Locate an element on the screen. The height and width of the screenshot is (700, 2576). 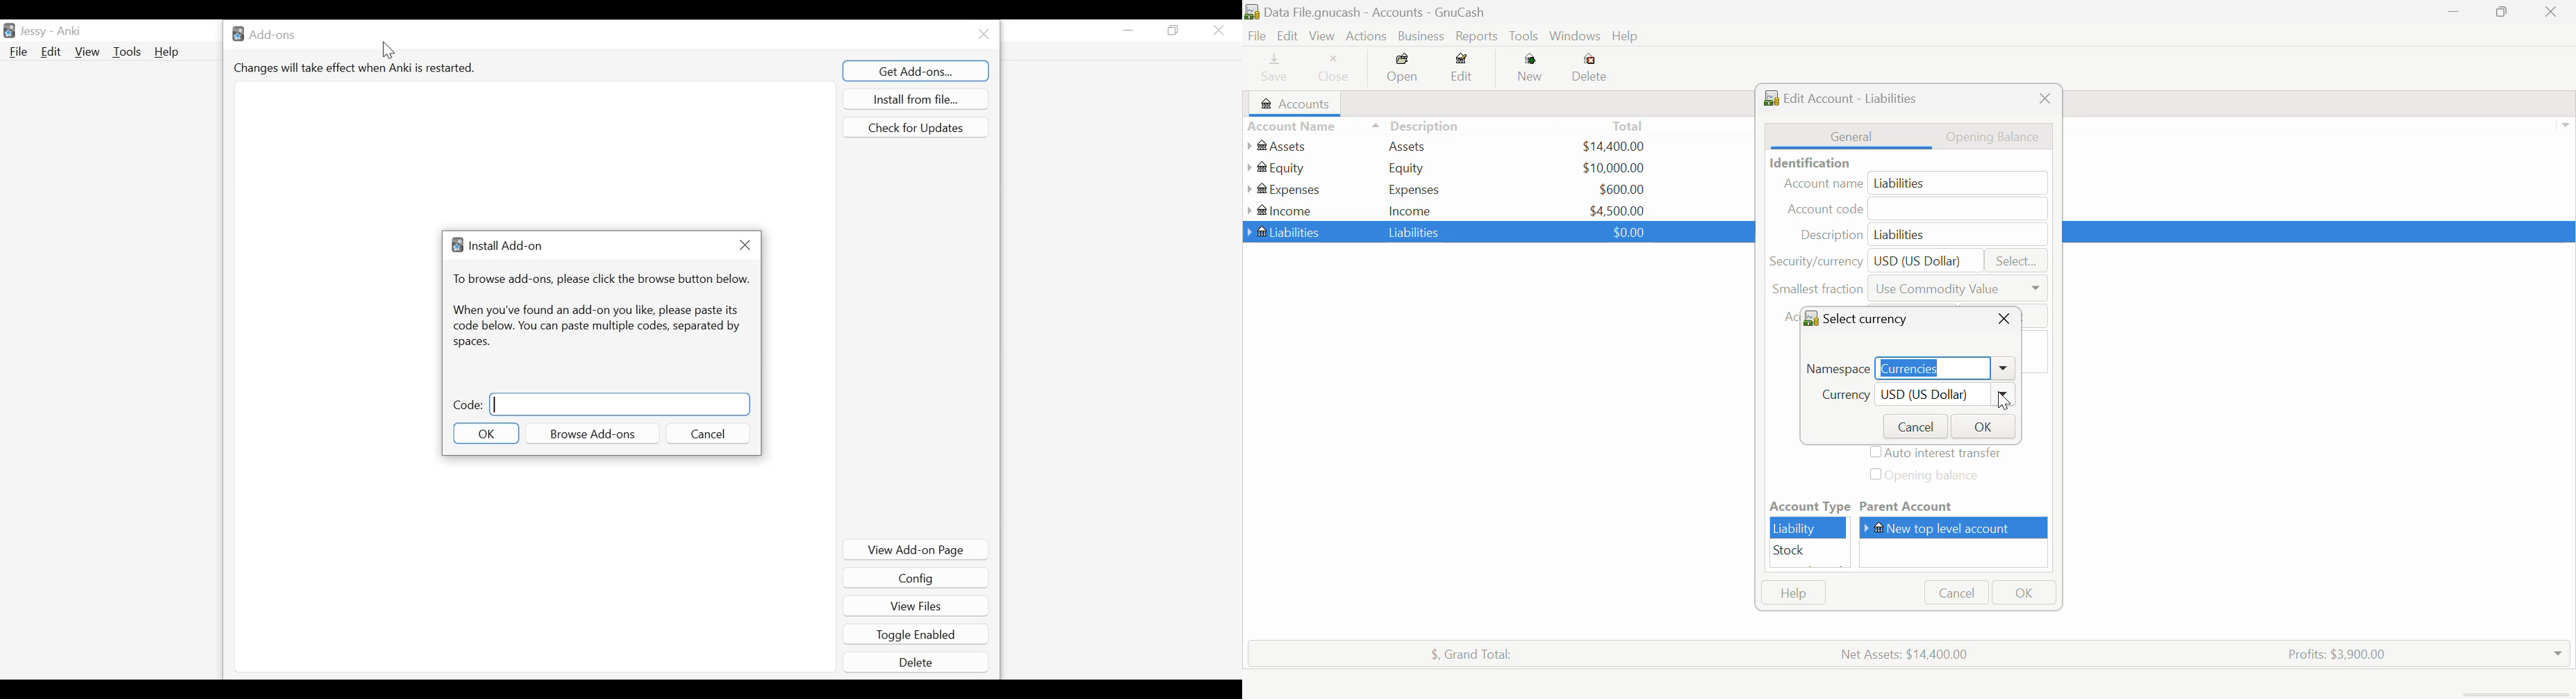
User Name is located at coordinates (52, 30).